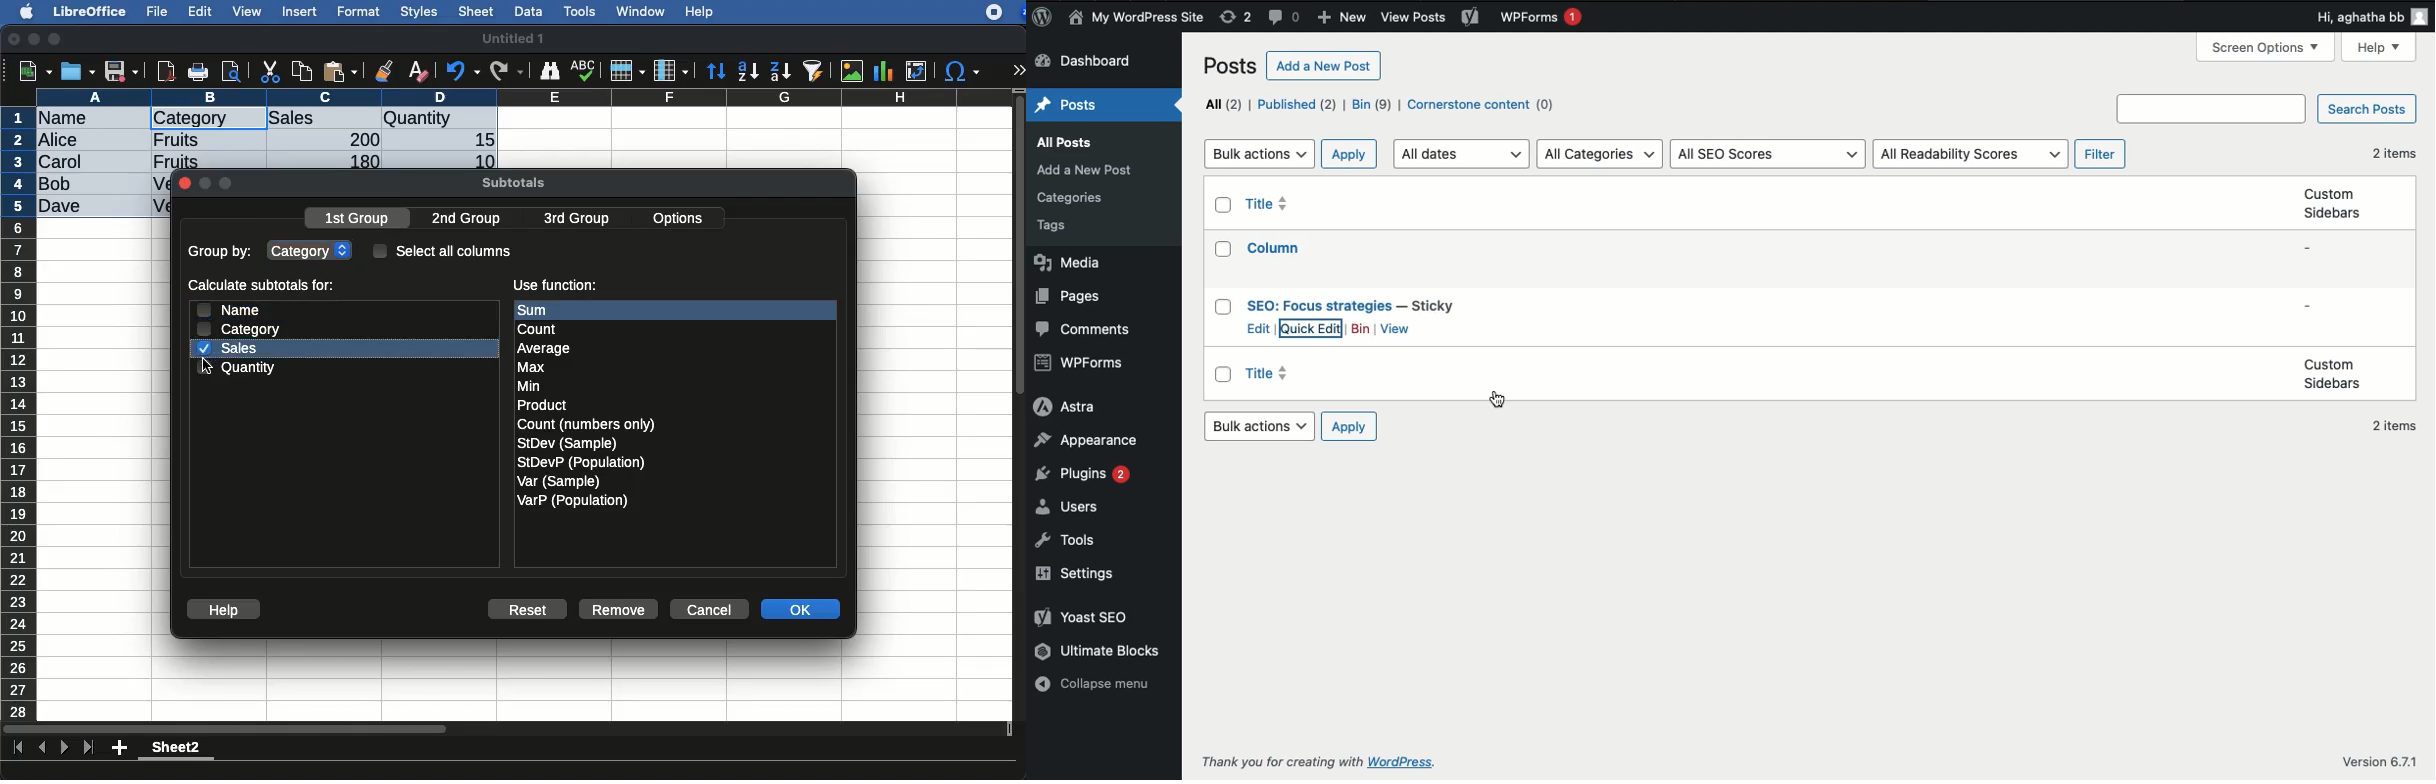 This screenshot has width=2436, height=784. What do you see at coordinates (1769, 155) in the screenshot?
I see `All SEO Scores` at bounding box center [1769, 155].